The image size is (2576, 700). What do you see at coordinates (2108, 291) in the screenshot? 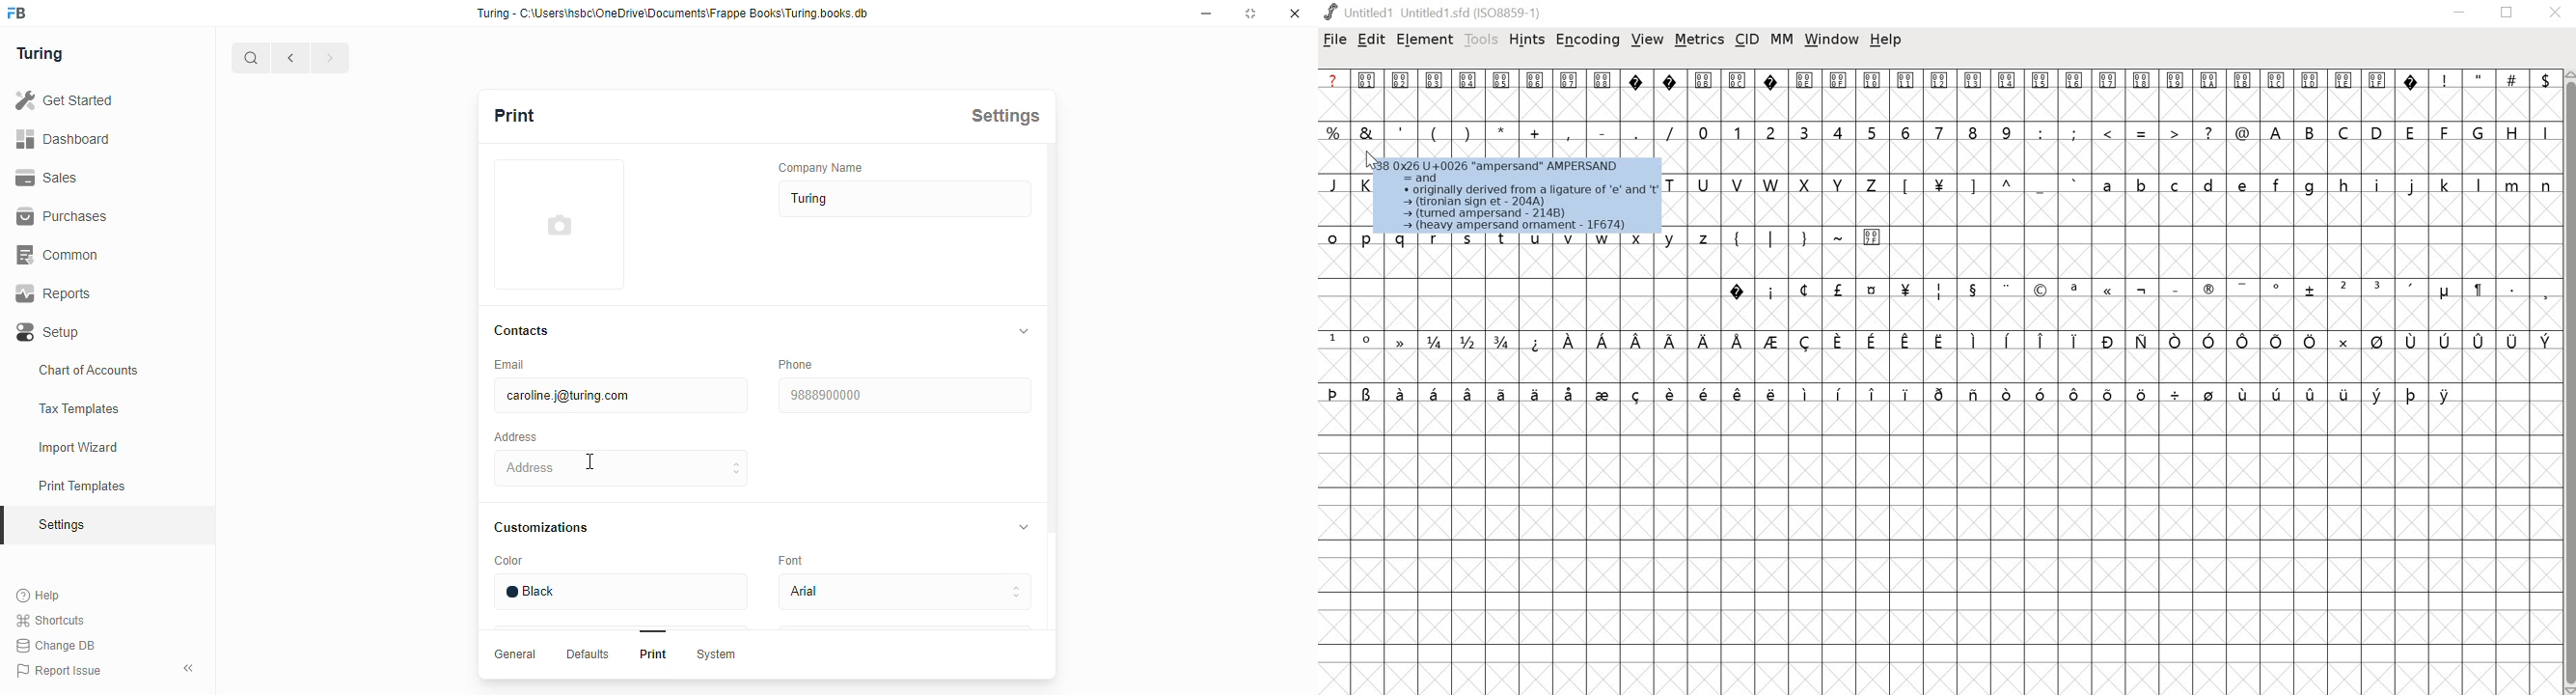
I see `symbol` at bounding box center [2108, 291].